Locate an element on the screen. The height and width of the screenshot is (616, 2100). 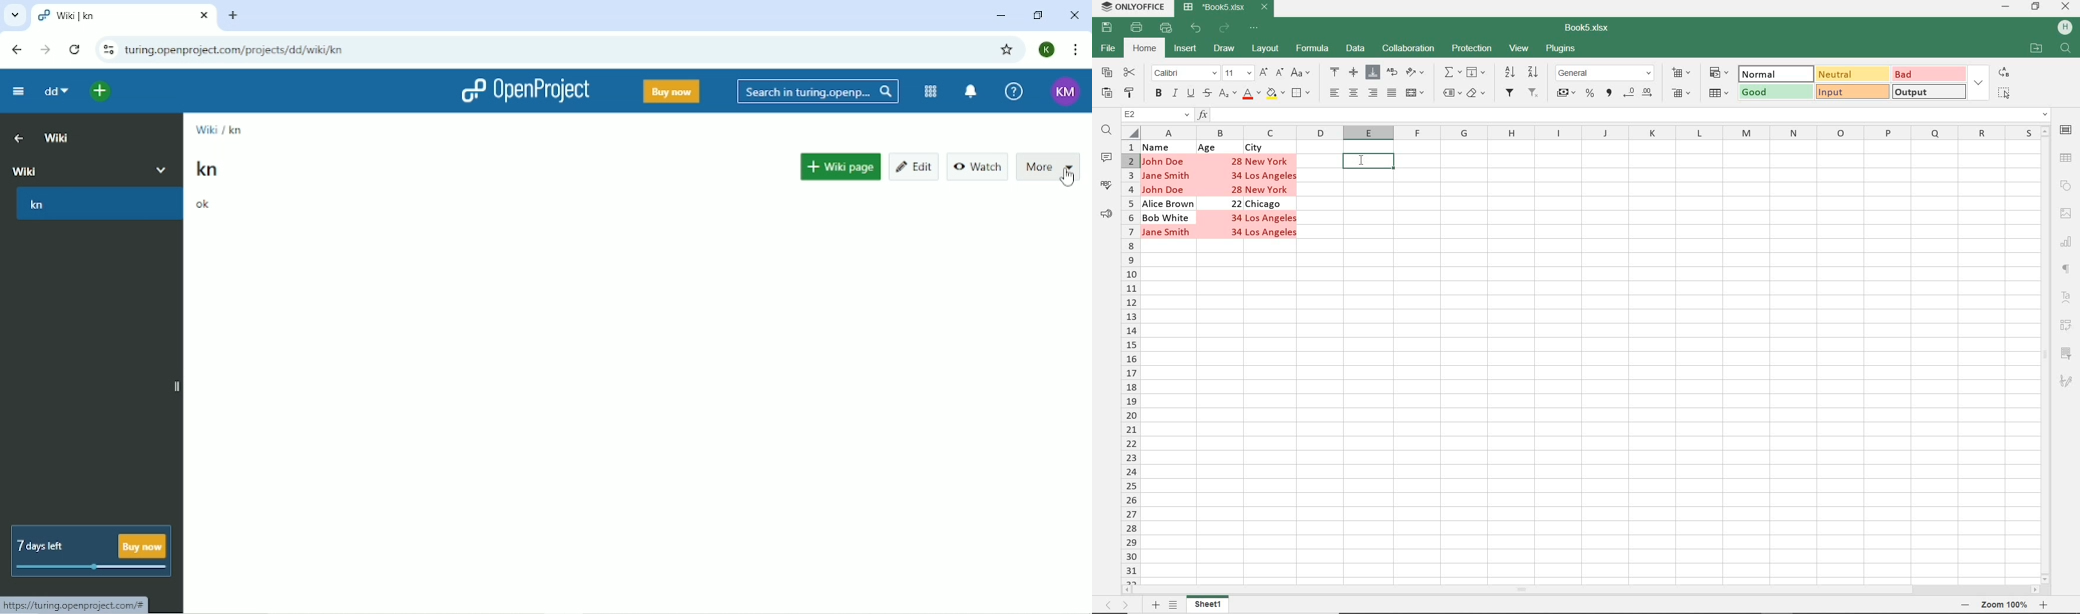
ok is located at coordinates (203, 205).